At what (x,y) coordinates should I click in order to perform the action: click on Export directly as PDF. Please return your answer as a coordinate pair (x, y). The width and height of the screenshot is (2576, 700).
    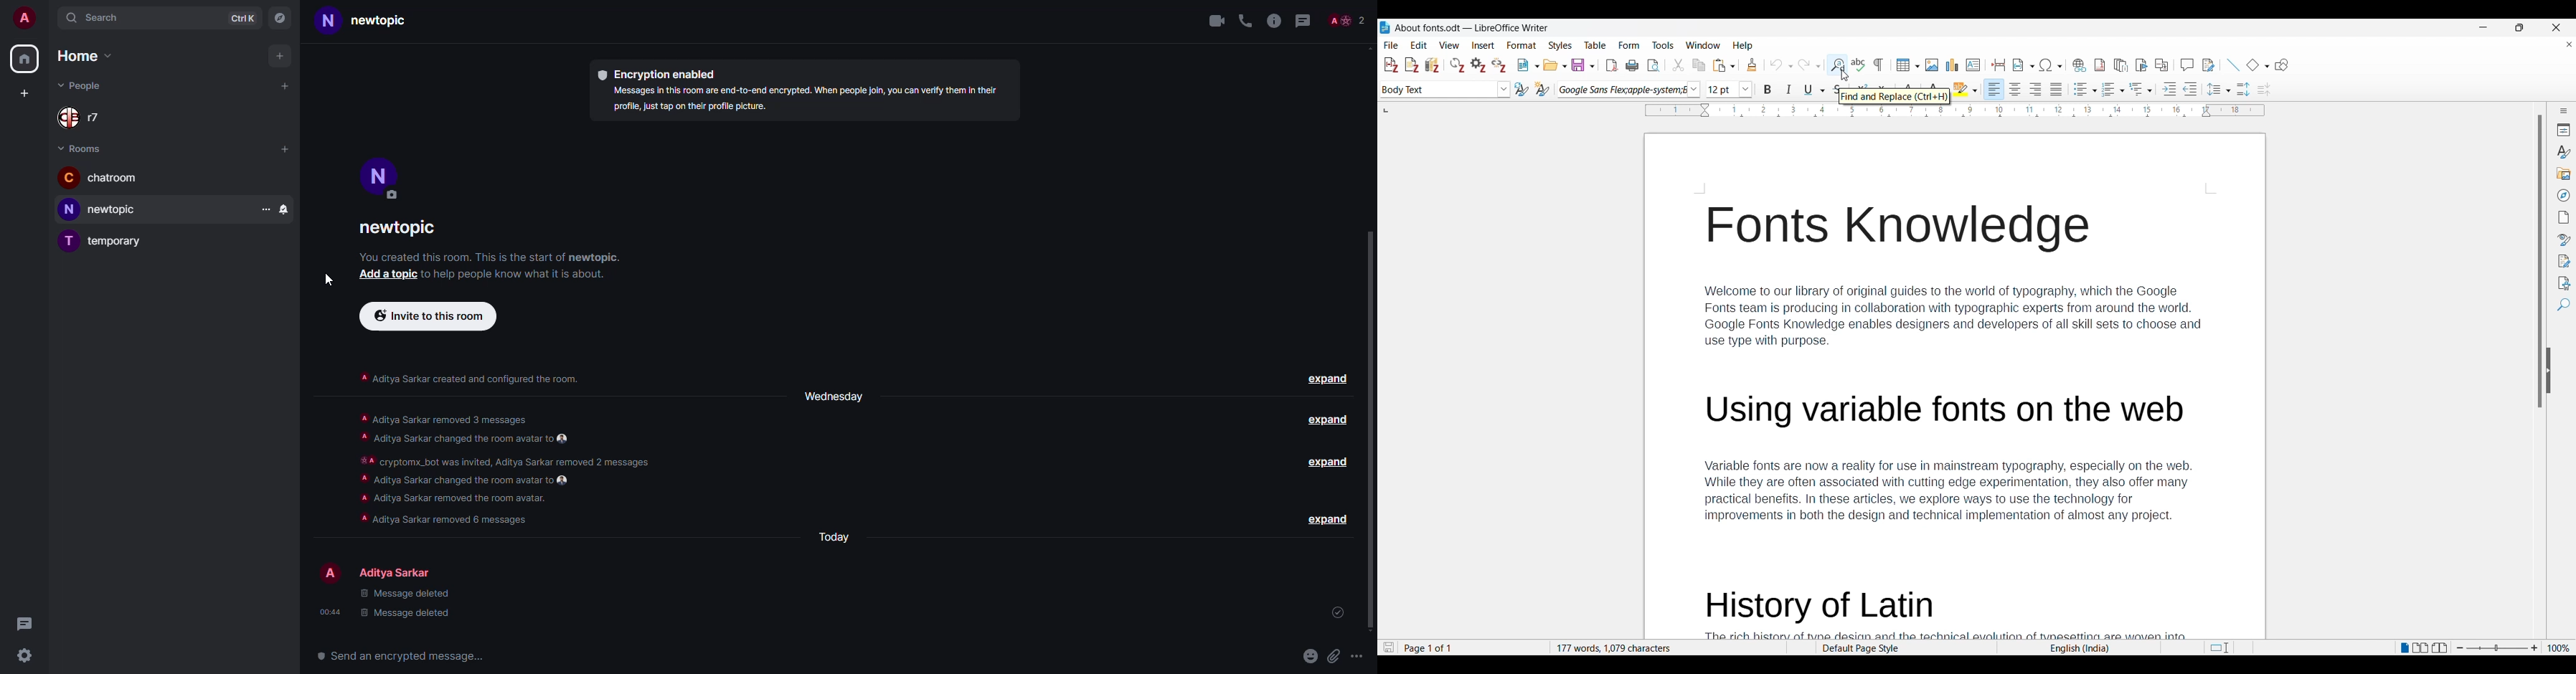
    Looking at the image, I should click on (1612, 66).